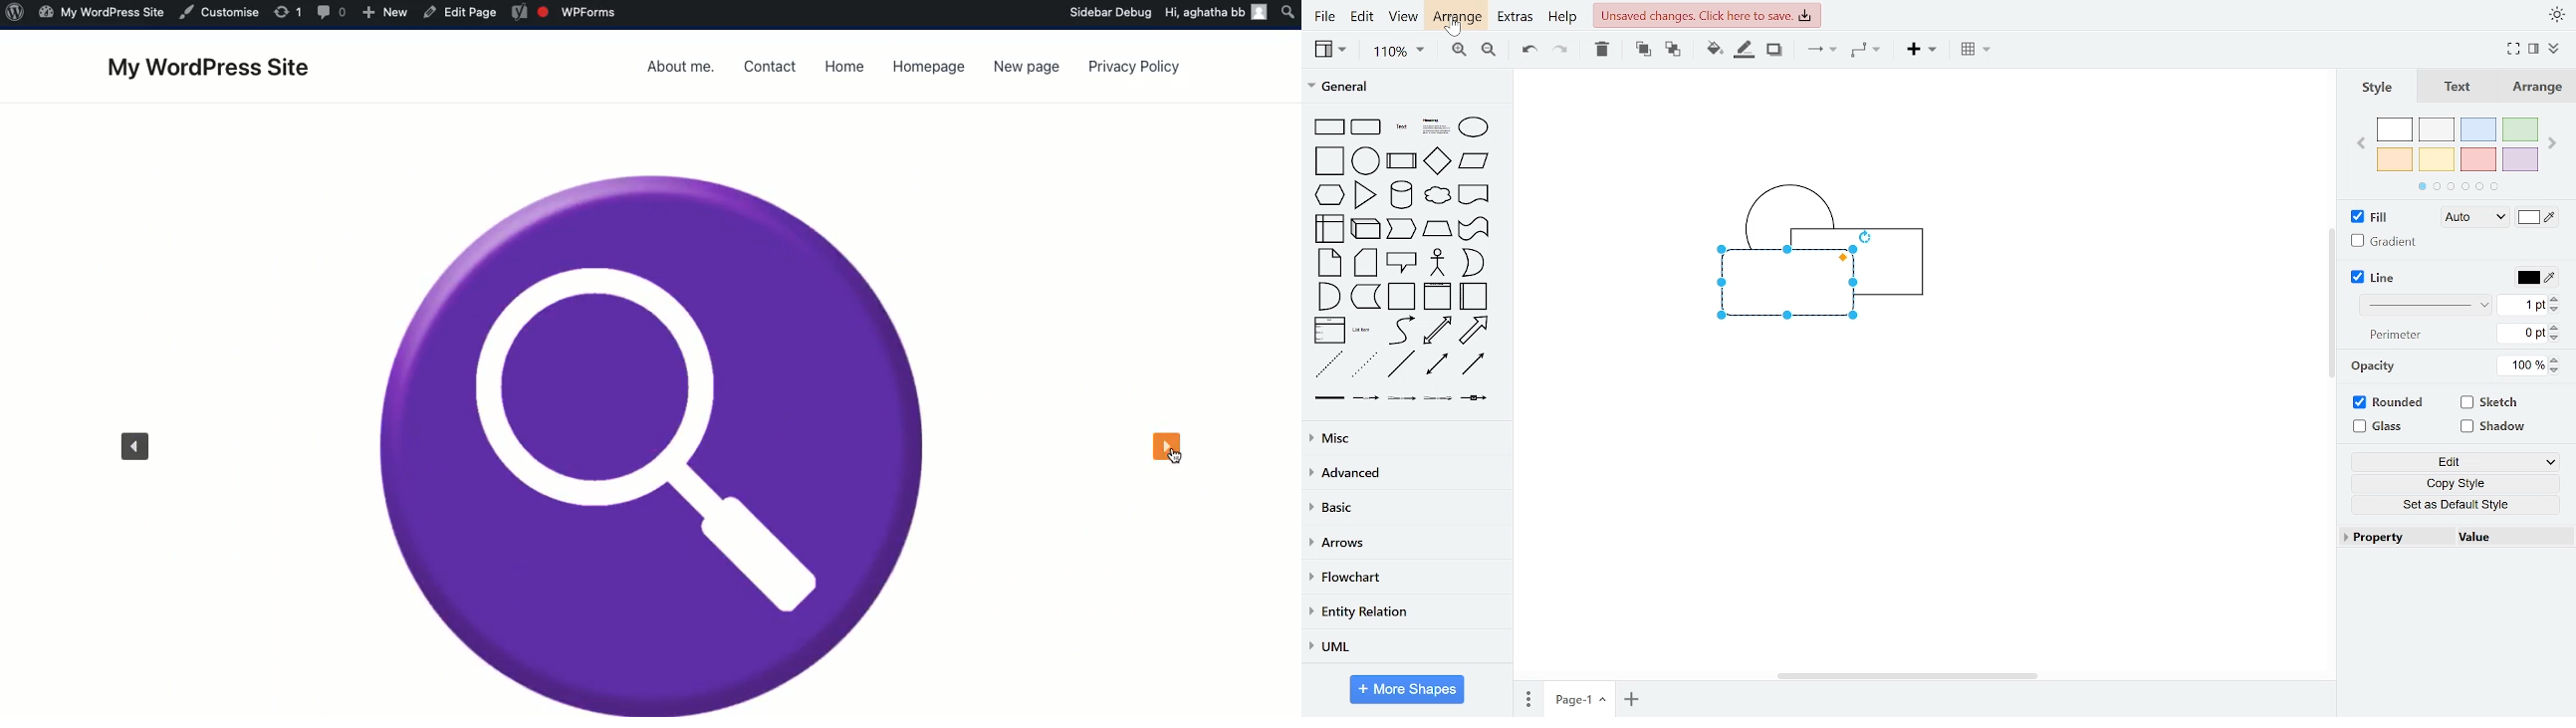 The width and height of the screenshot is (2576, 728). Describe the element at coordinates (2538, 279) in the screenshot. I see `line color` at that location.